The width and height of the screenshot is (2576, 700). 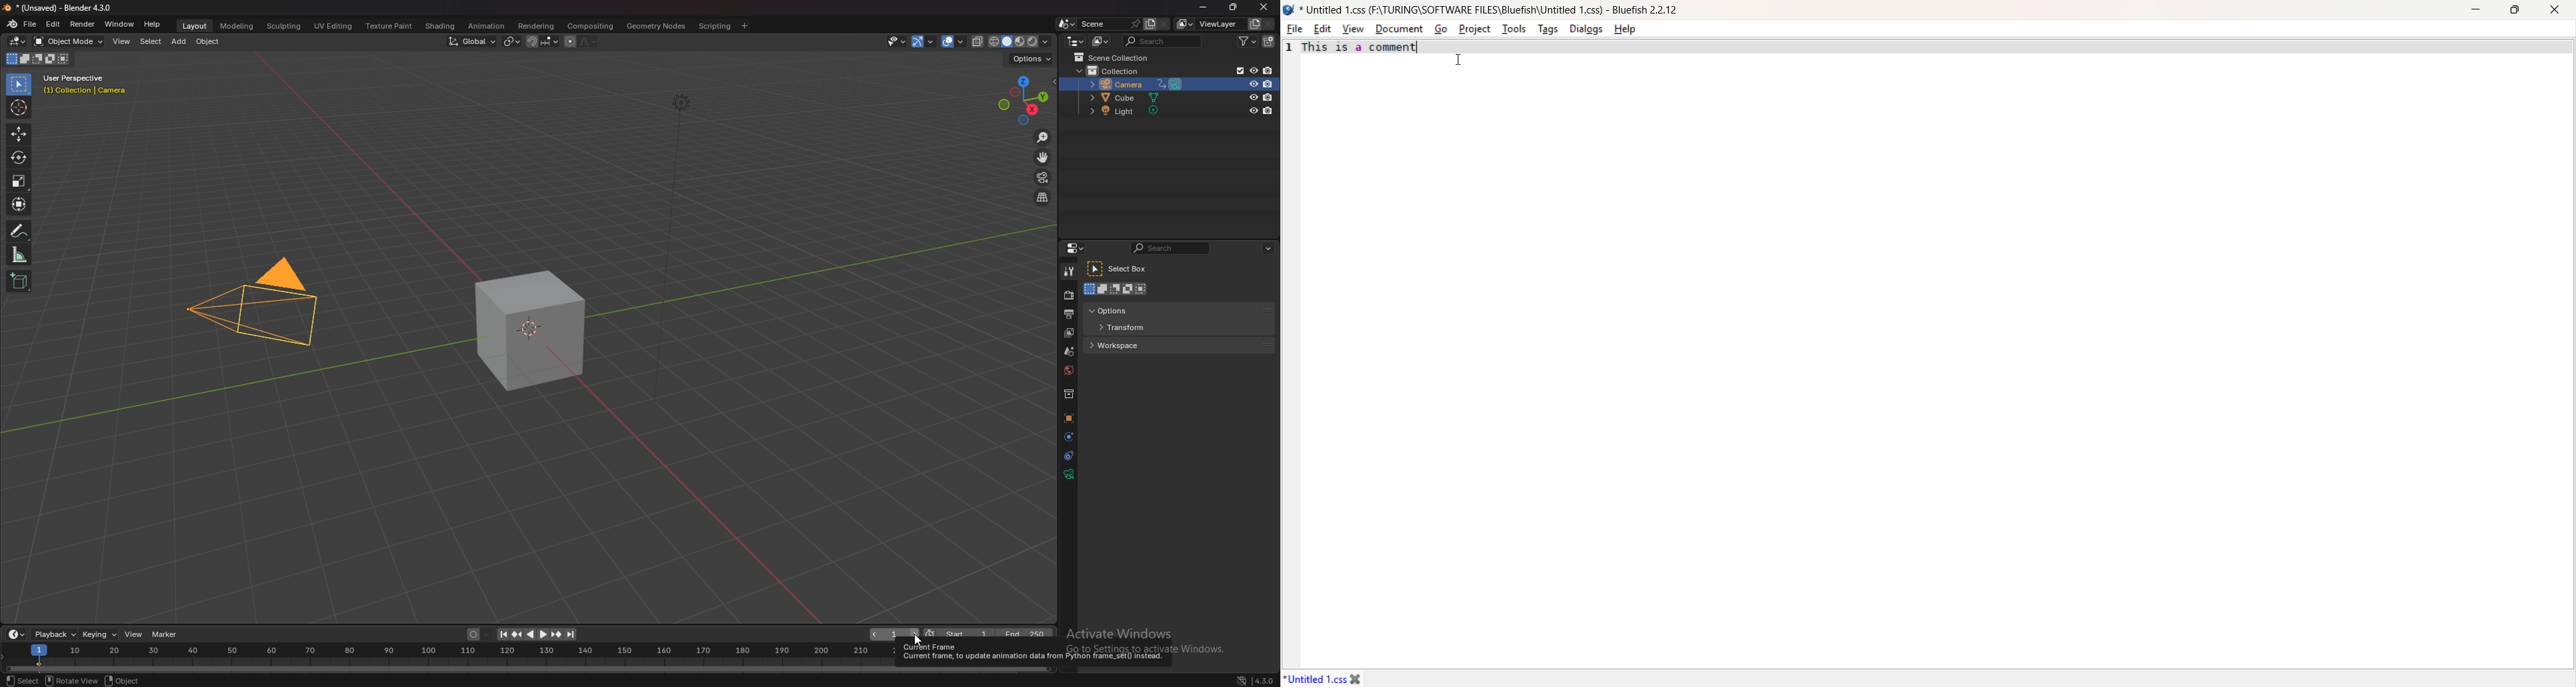 I want to click on physics, so click(x=1068, y=436).